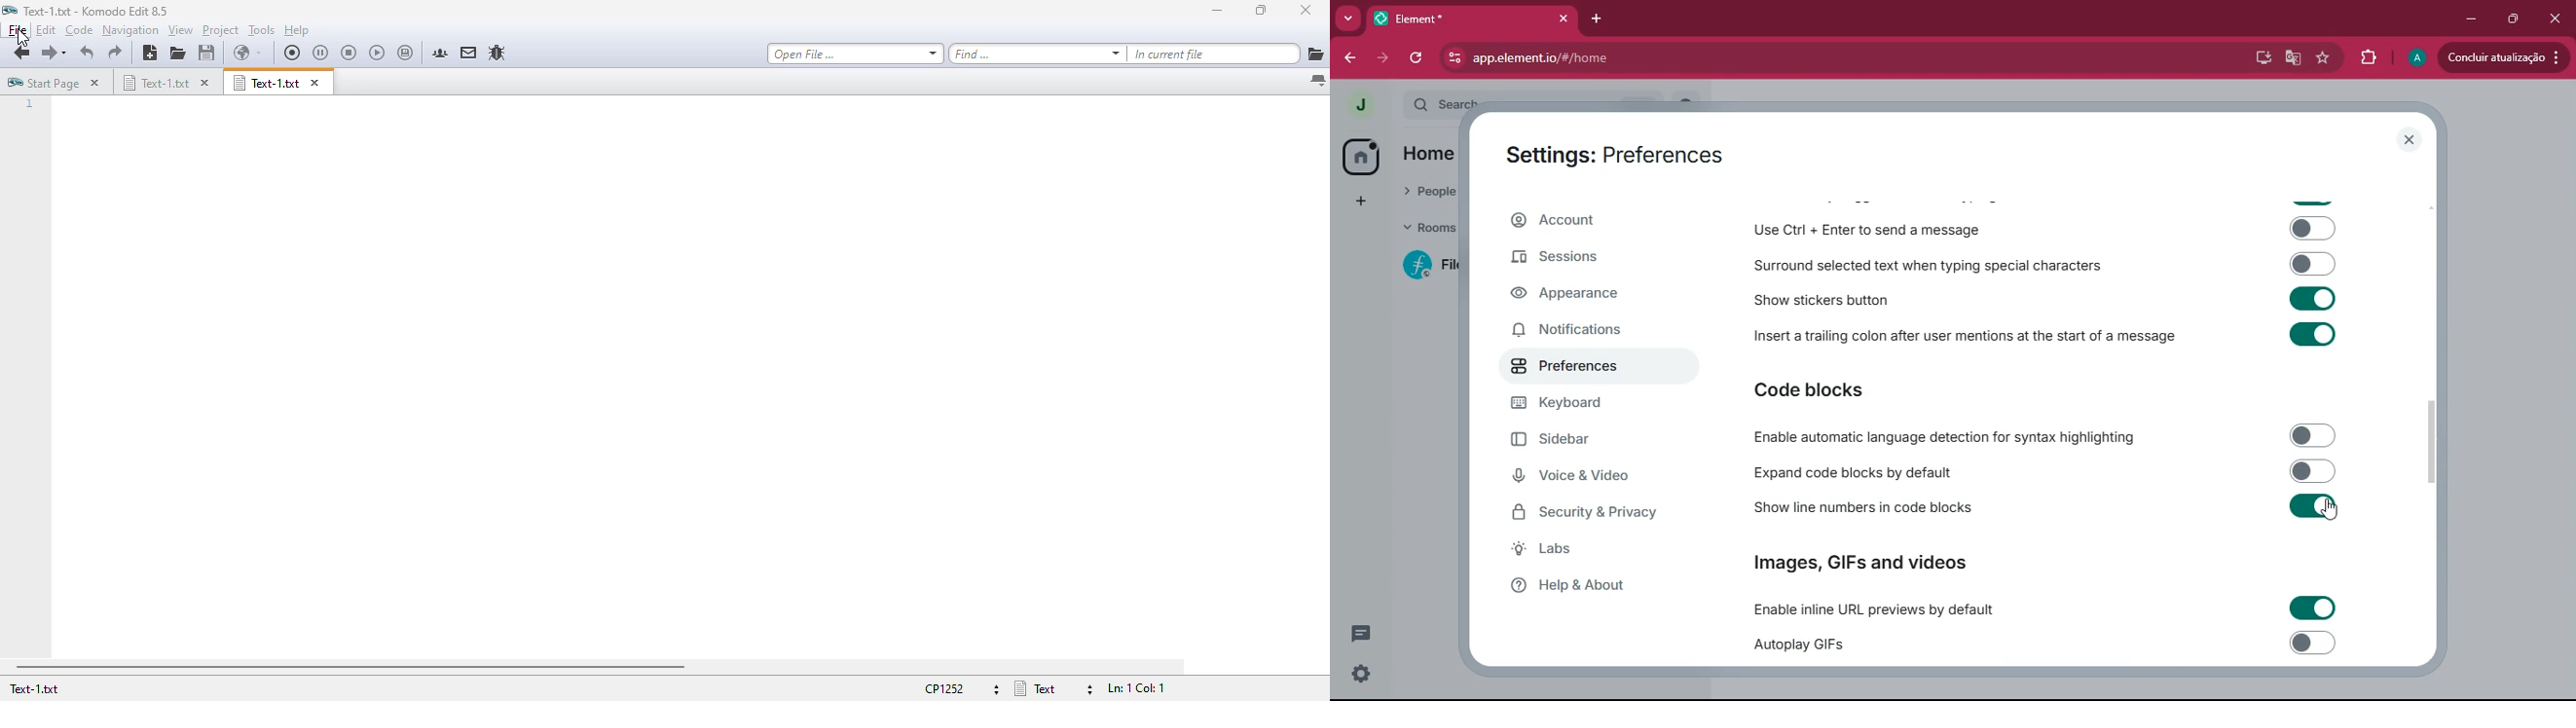 The width and height of the screenshot is (2576, 728). Describe the element at coordinates (1586, 257) in the screenshot. I see `sessions` at that location.